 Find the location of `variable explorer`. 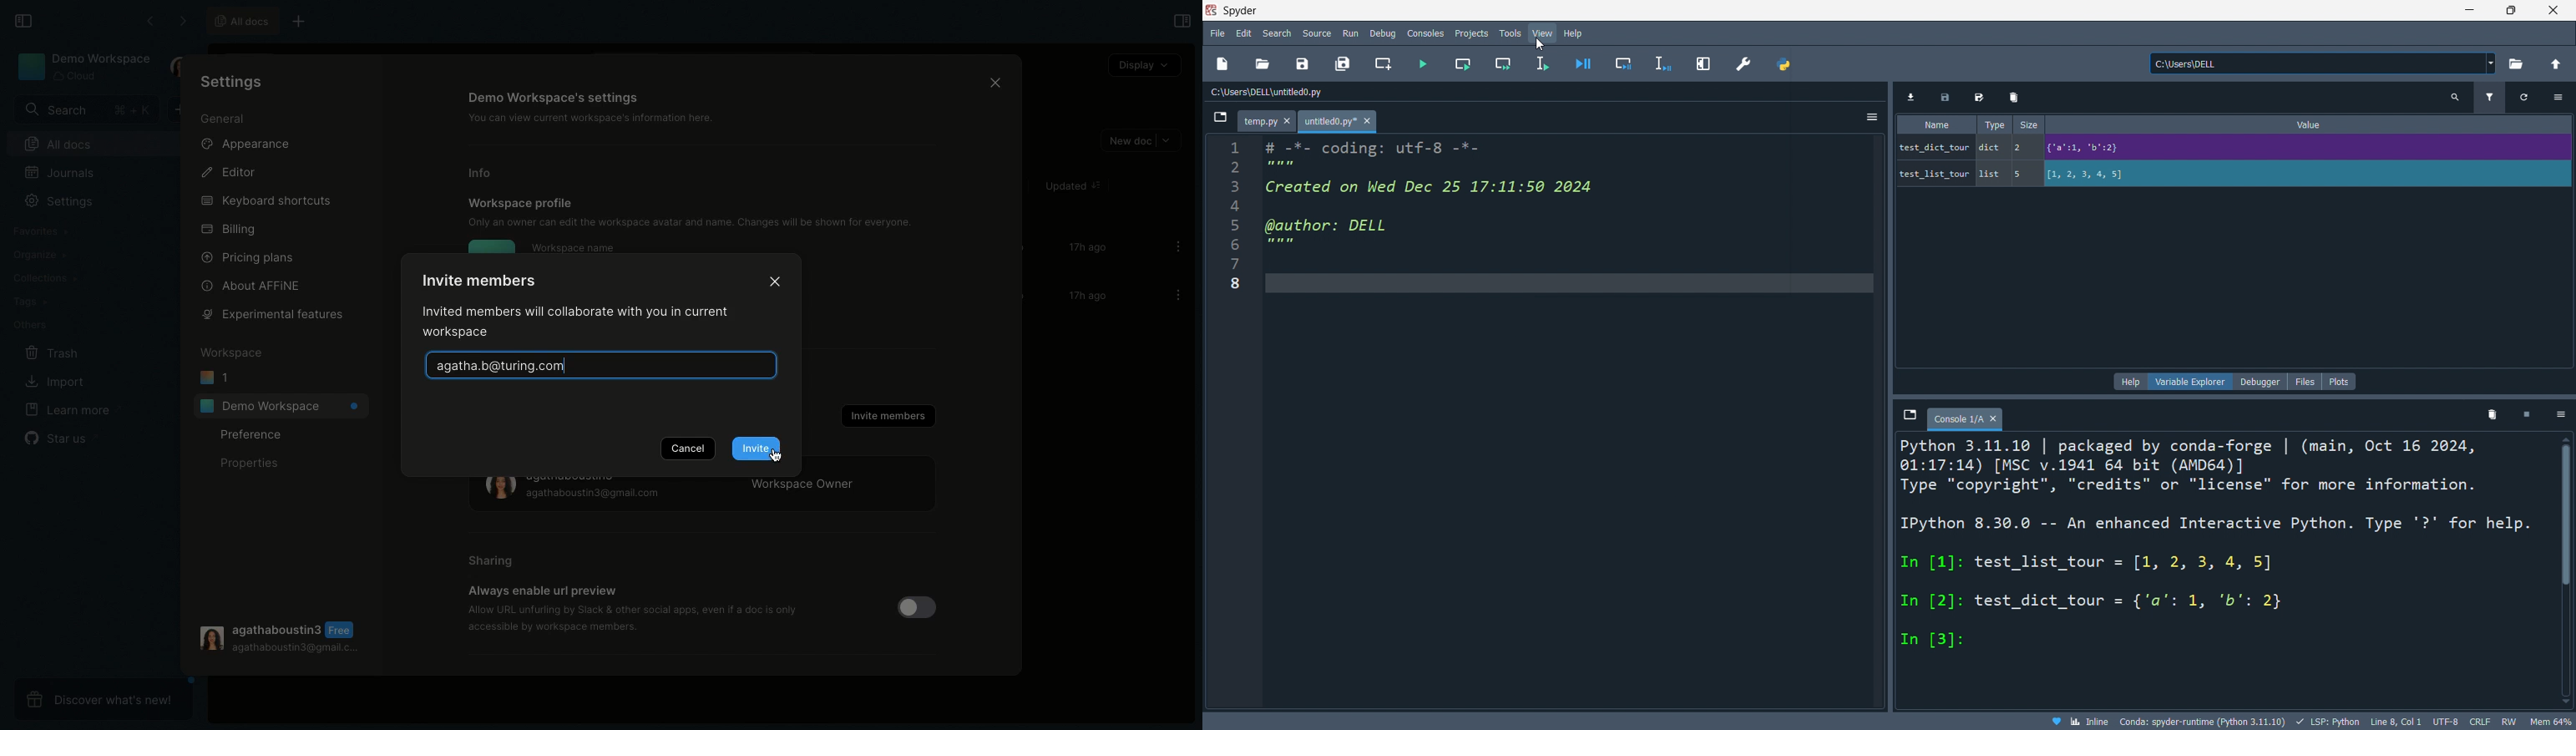

variable explorer is located at coordinates (2194, 381).